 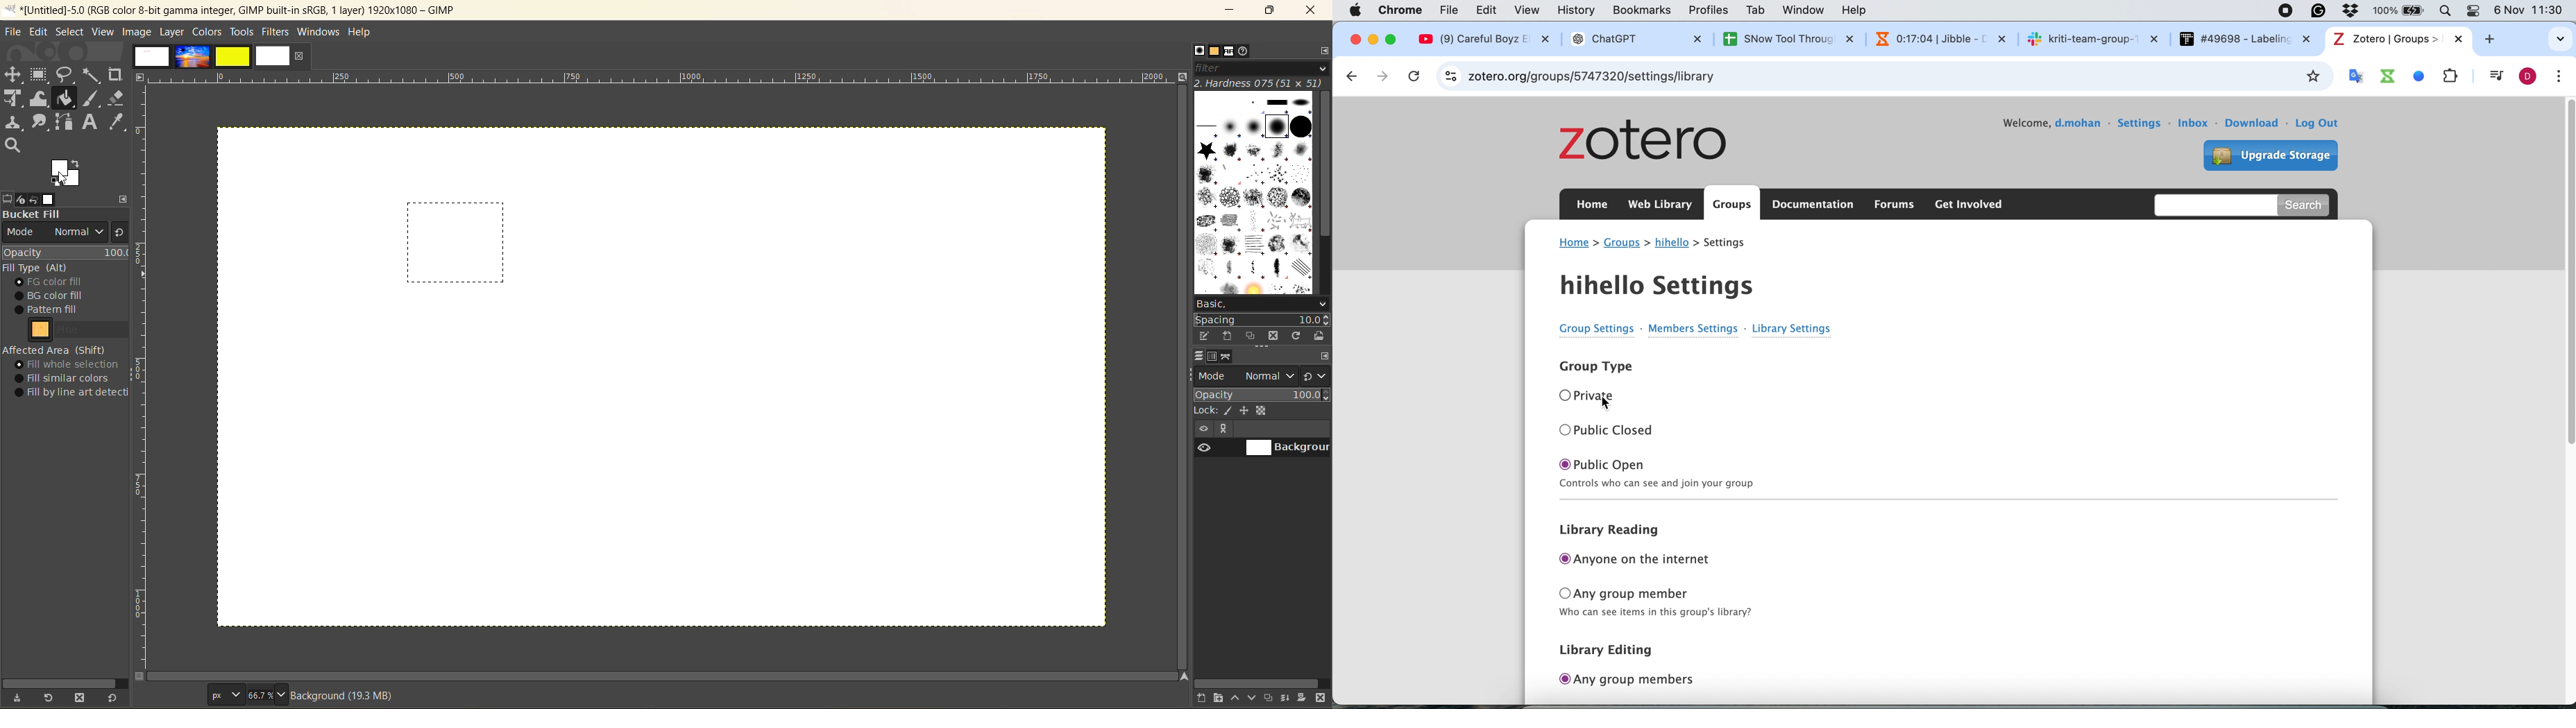 I want to click on library reading, so click(x=1617, y=532).